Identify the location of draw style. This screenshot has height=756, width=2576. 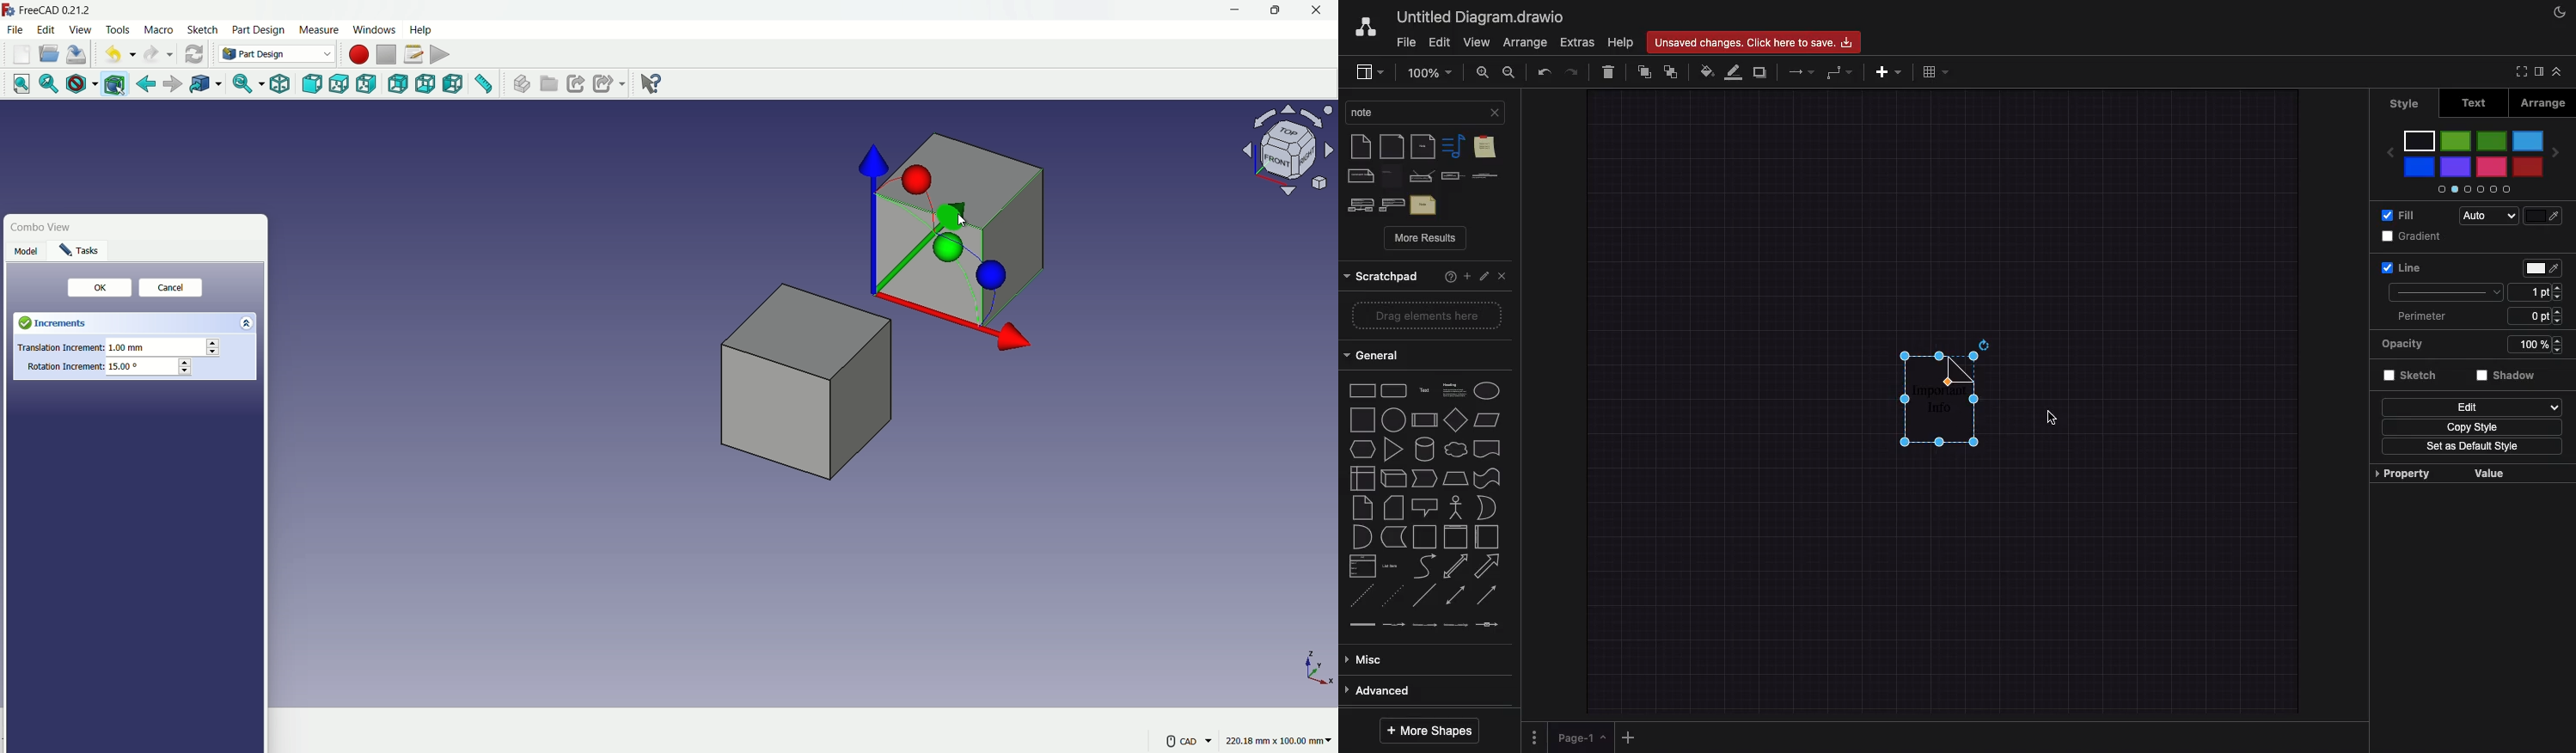
(79, 84).